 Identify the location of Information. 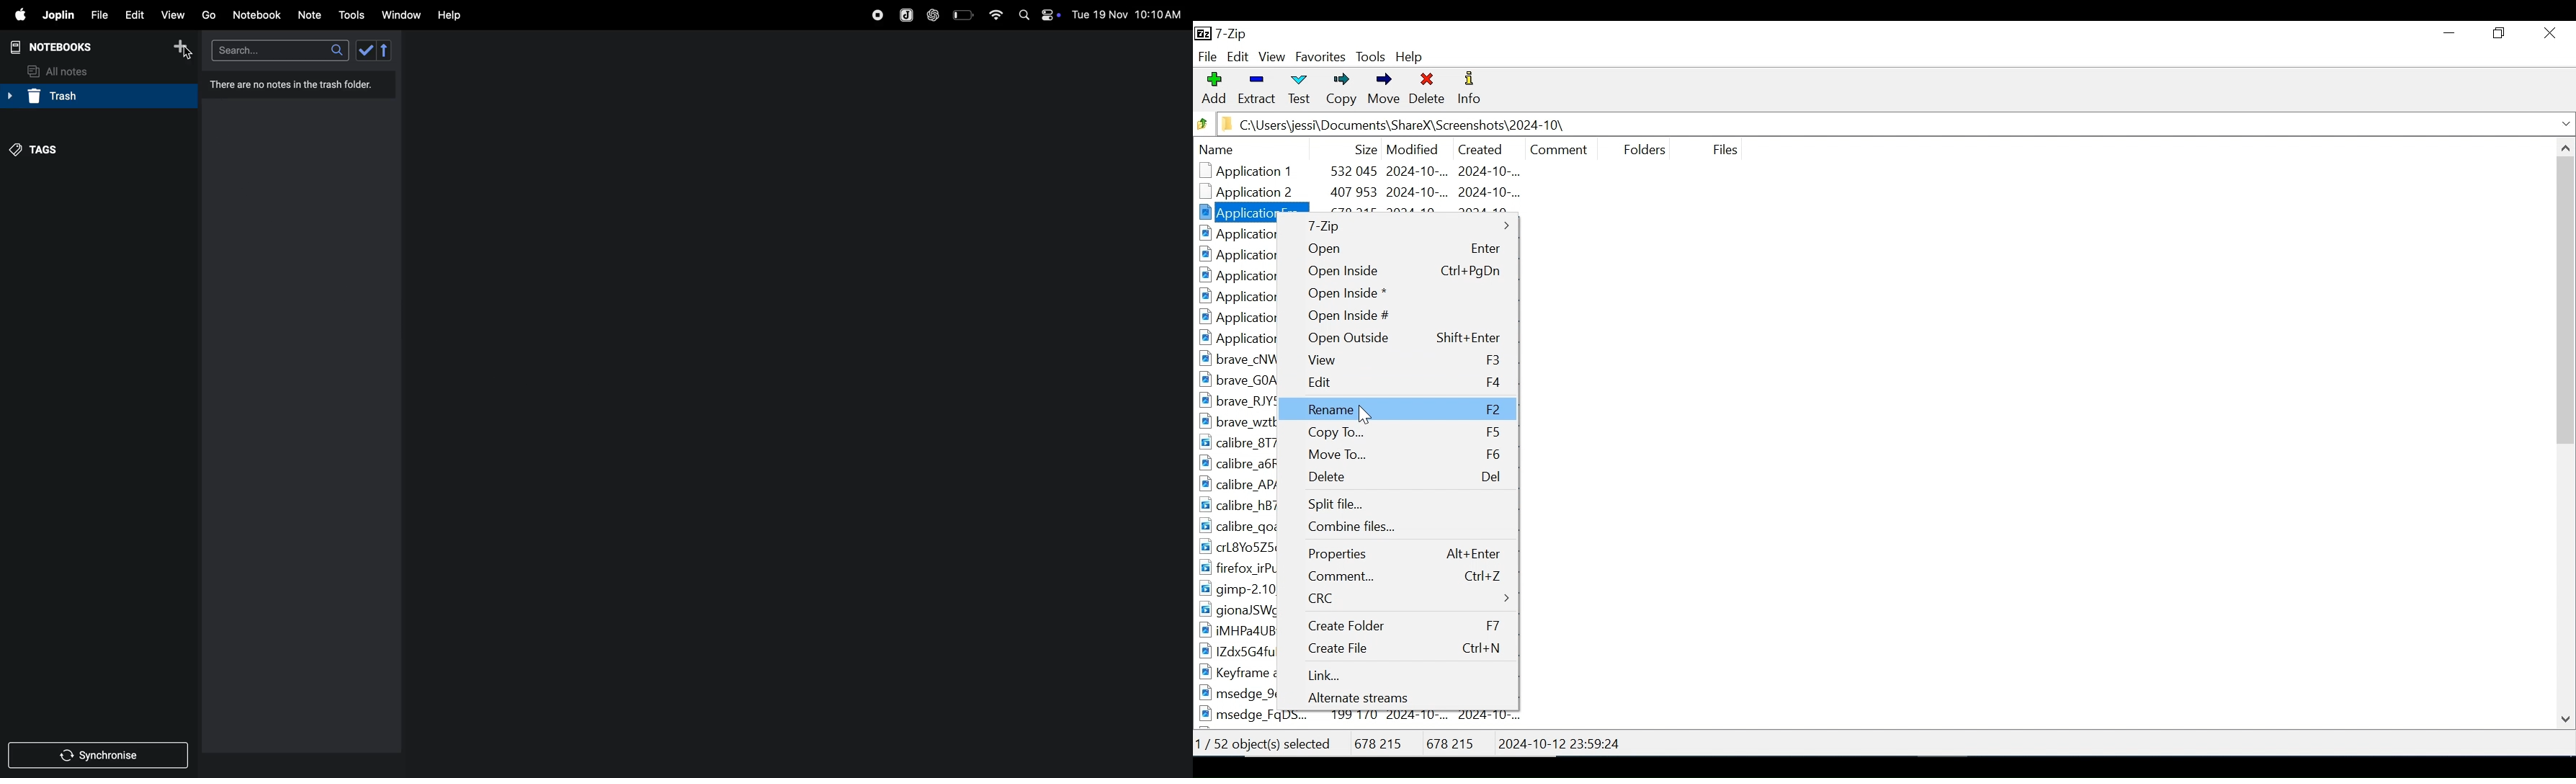
(1470, 90).